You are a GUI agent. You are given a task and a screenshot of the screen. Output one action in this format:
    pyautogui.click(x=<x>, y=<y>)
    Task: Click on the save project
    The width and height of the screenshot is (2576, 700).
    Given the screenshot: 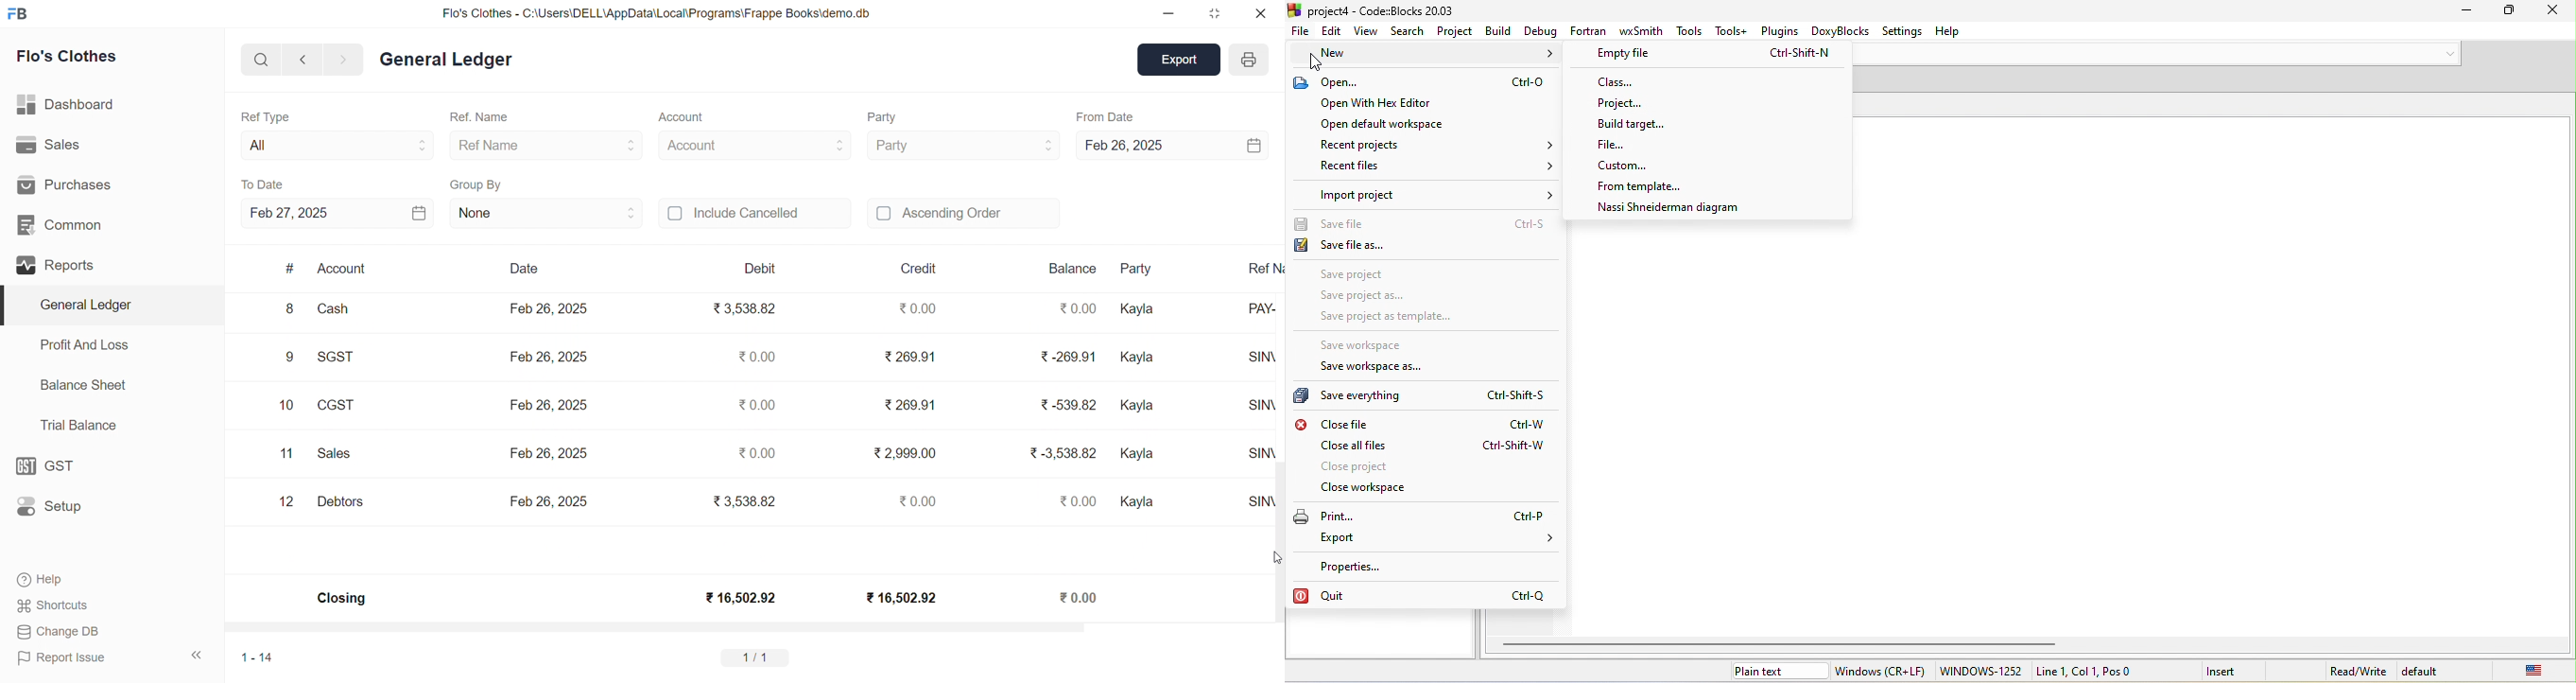 What is the action you would take?
    pyautogui.click(x=1380, y=272)
    